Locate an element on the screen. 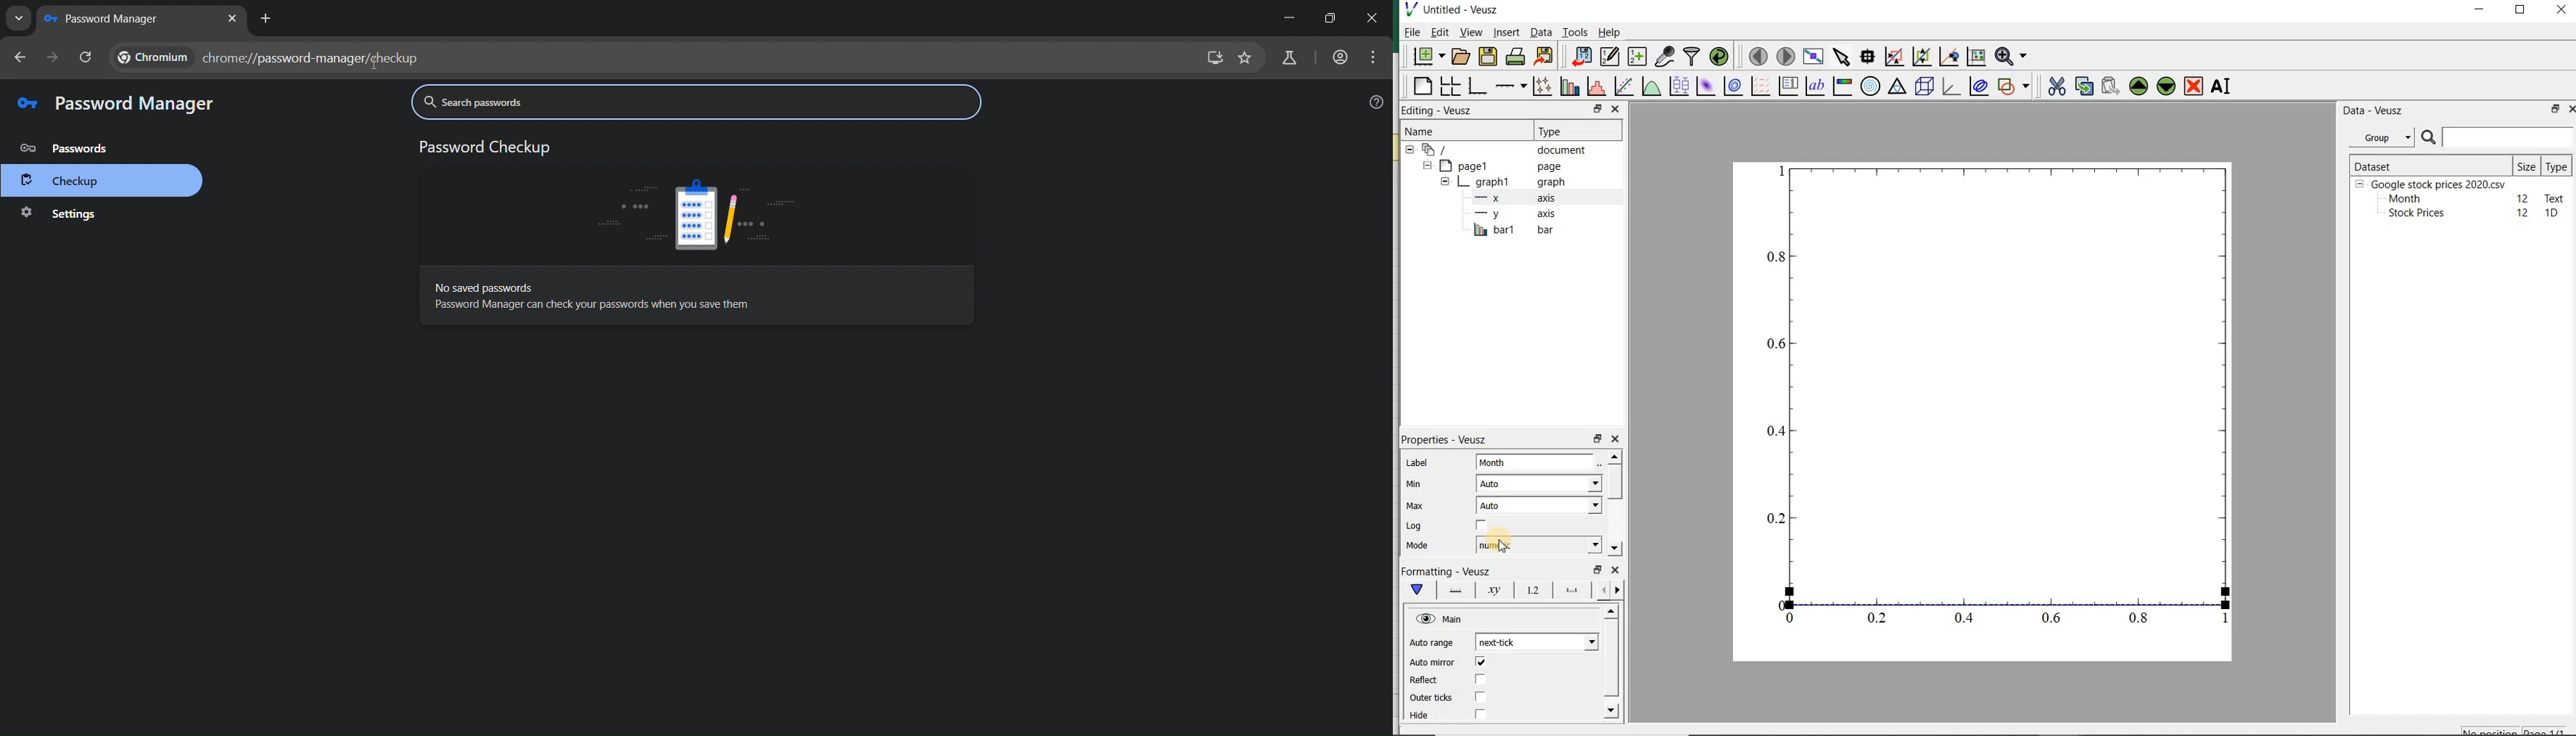 The image size is (2576, 756). ternary graph is located at coordinates (1897, 87).